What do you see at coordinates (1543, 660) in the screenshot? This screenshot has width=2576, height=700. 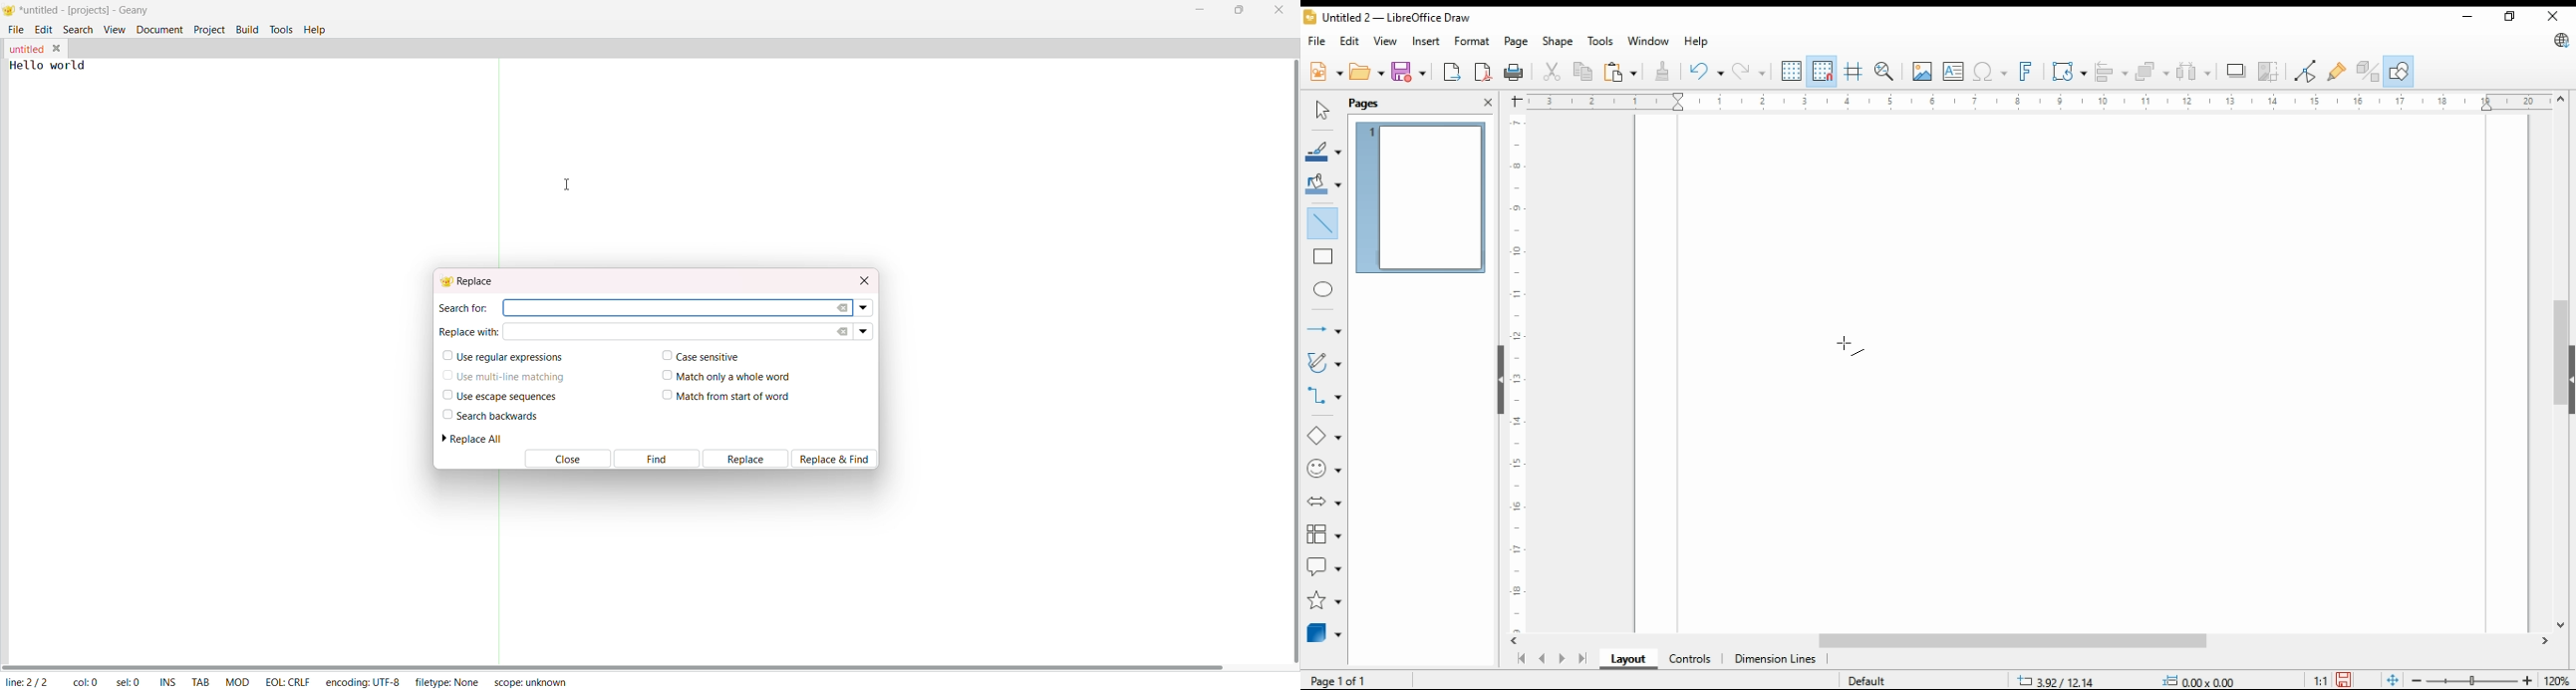 I see `previous page` at bounding box center [1543, 660].